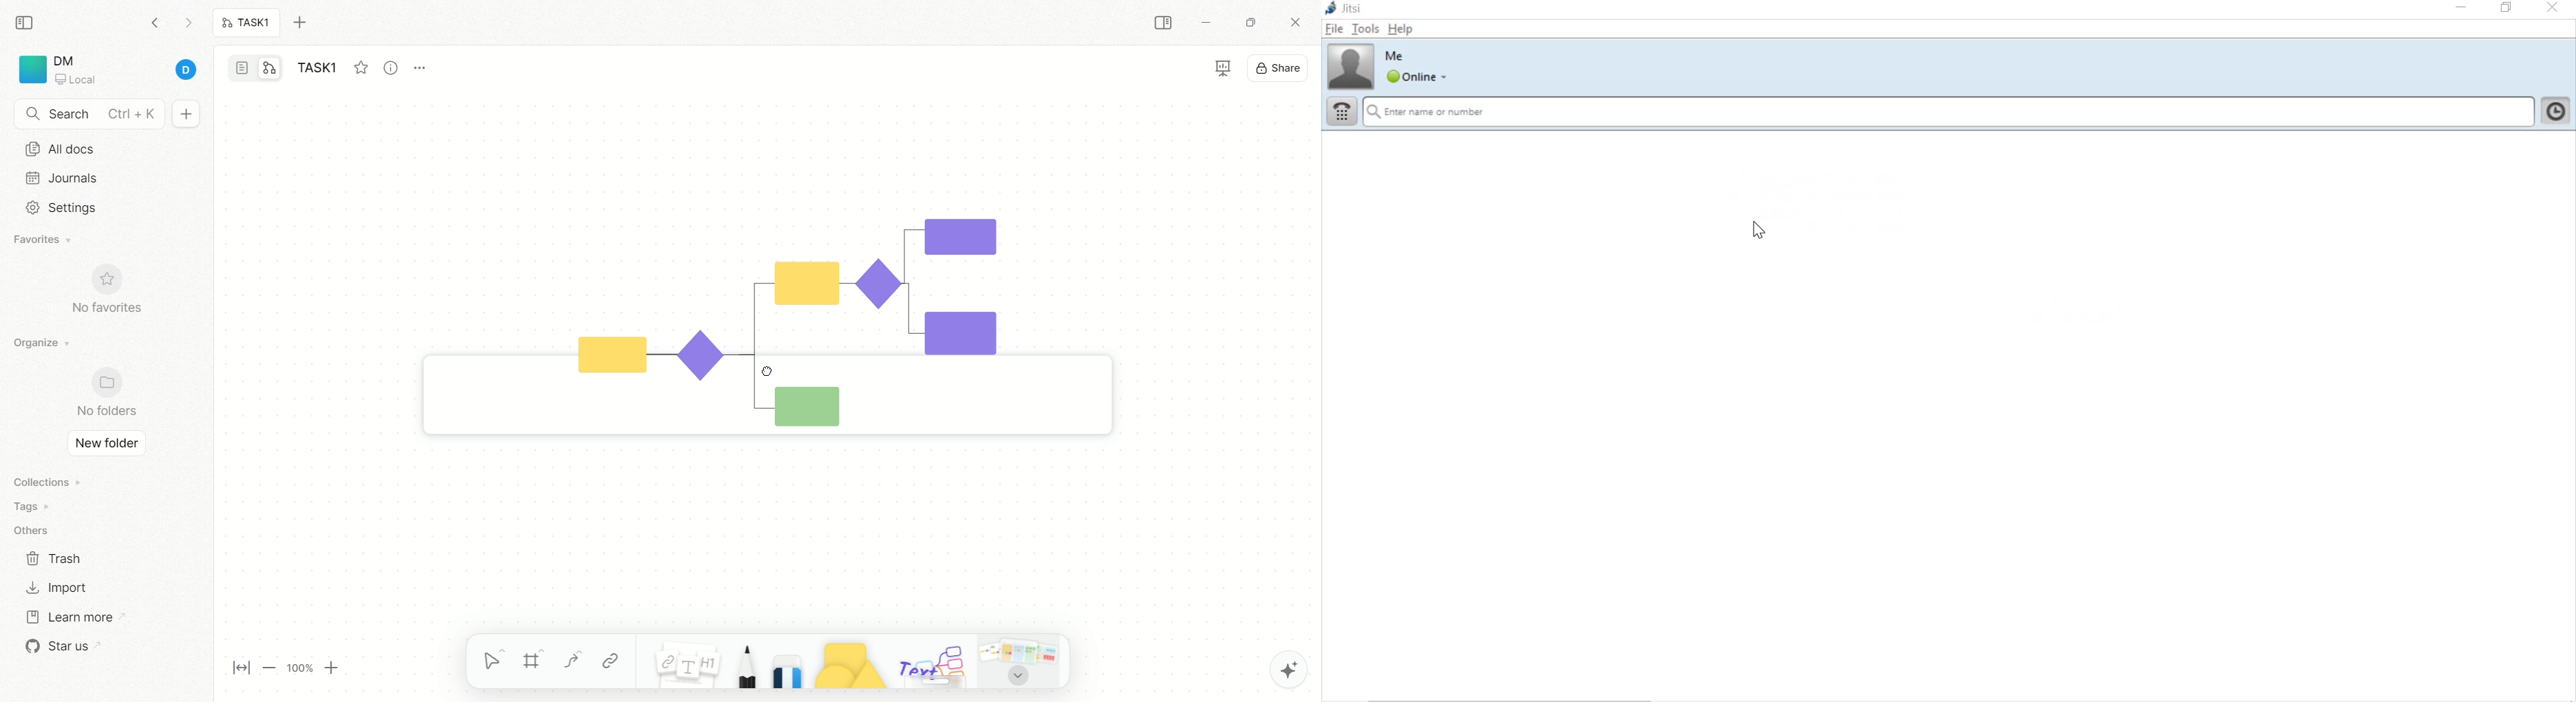  I want to click on account profile, so click(1348, 67).